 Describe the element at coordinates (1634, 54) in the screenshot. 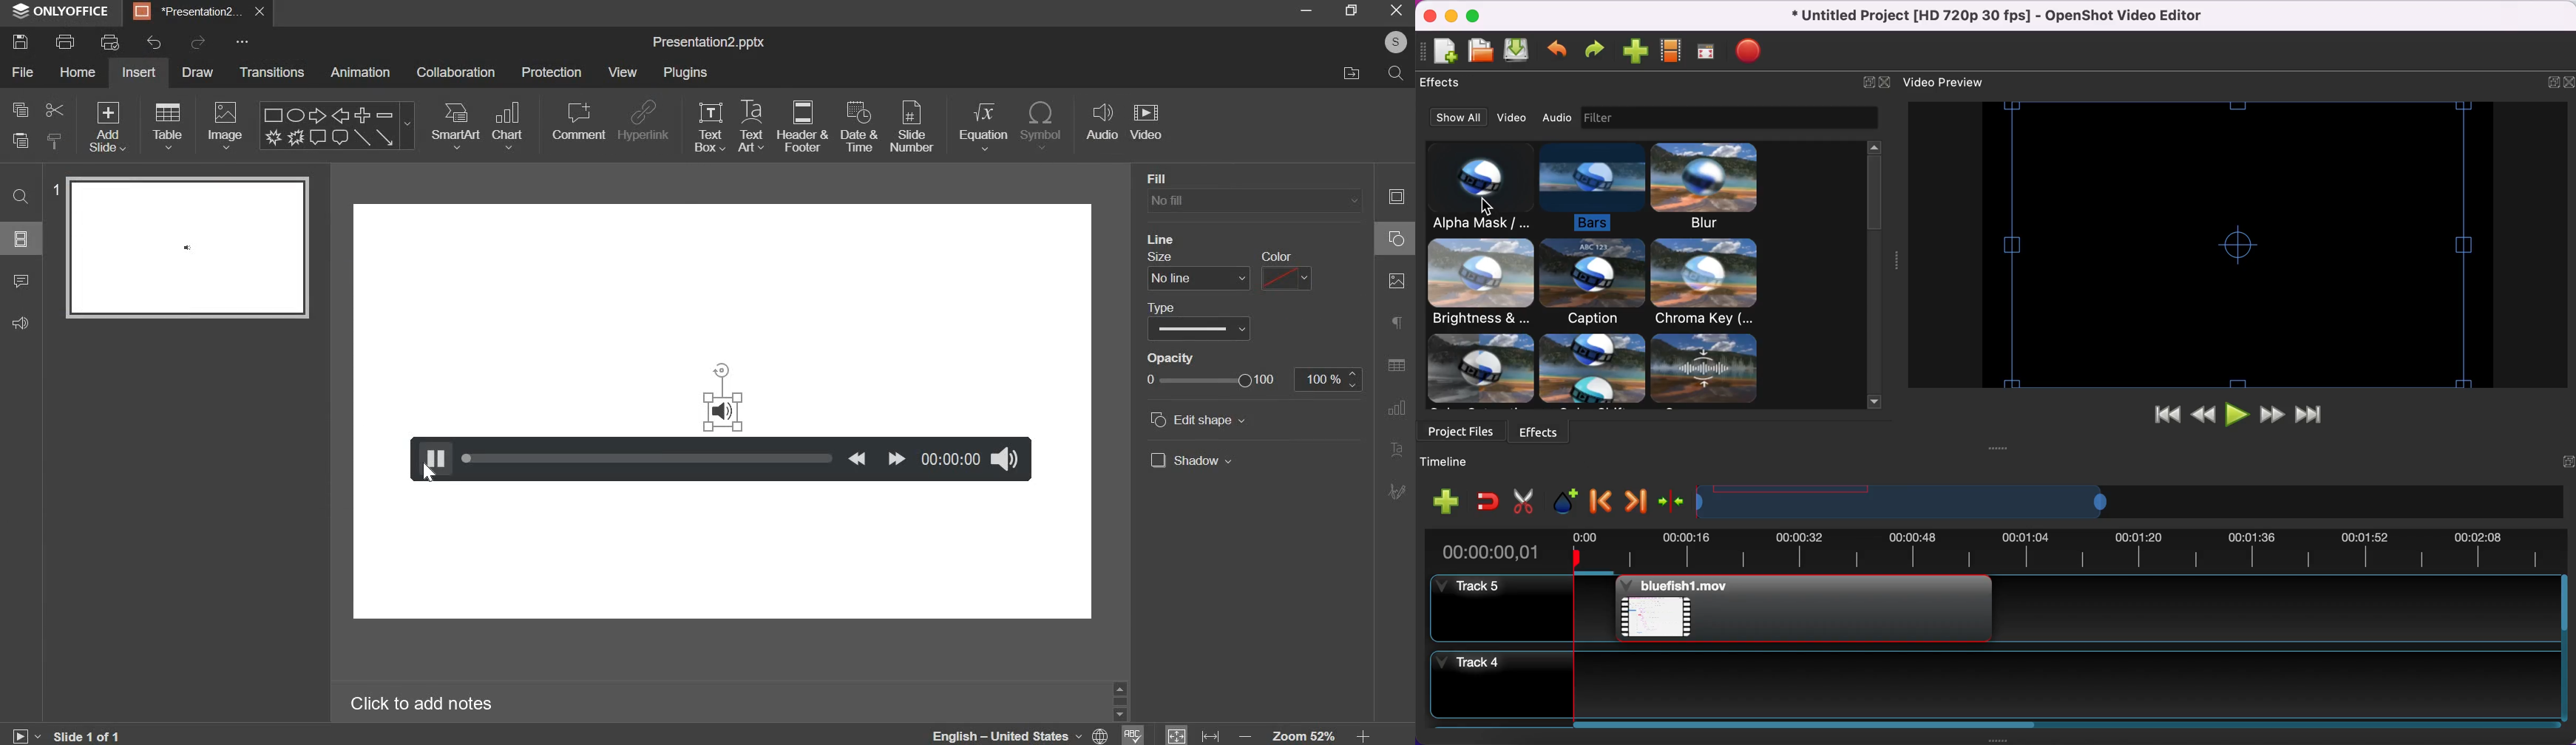

I see `import video` at that location.